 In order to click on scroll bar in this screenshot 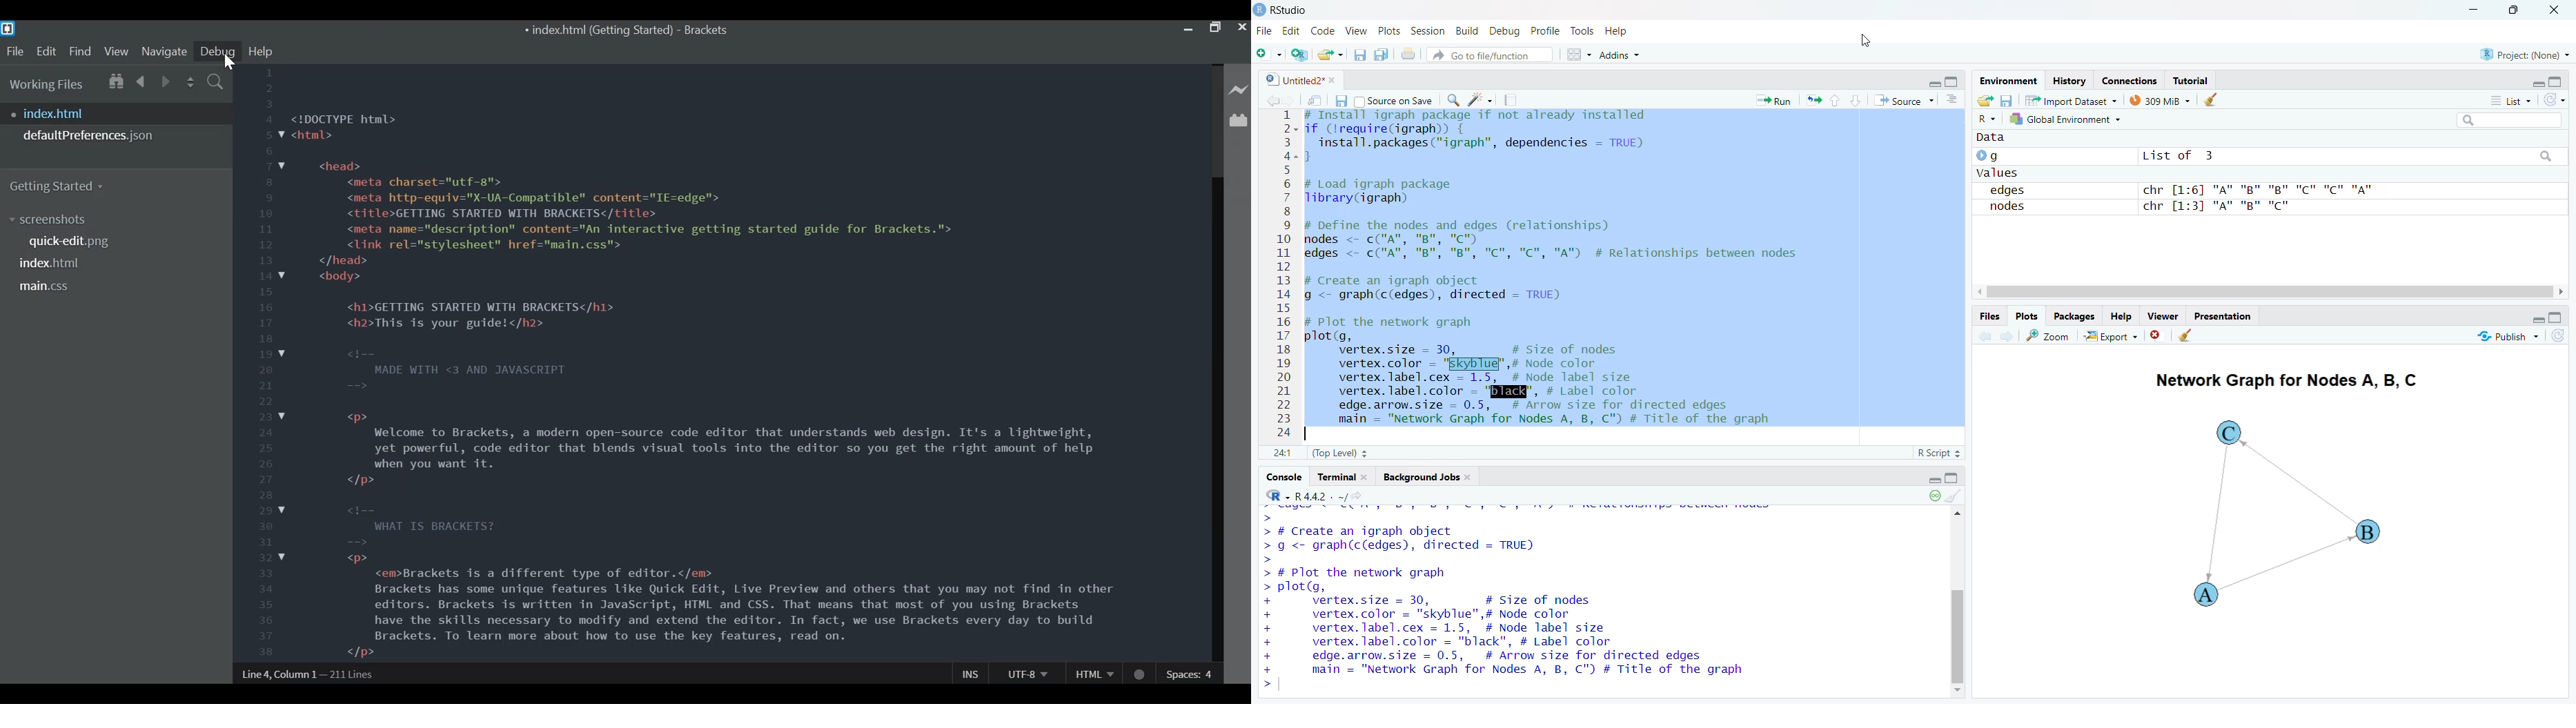, I will do `click(1954, 602)`.